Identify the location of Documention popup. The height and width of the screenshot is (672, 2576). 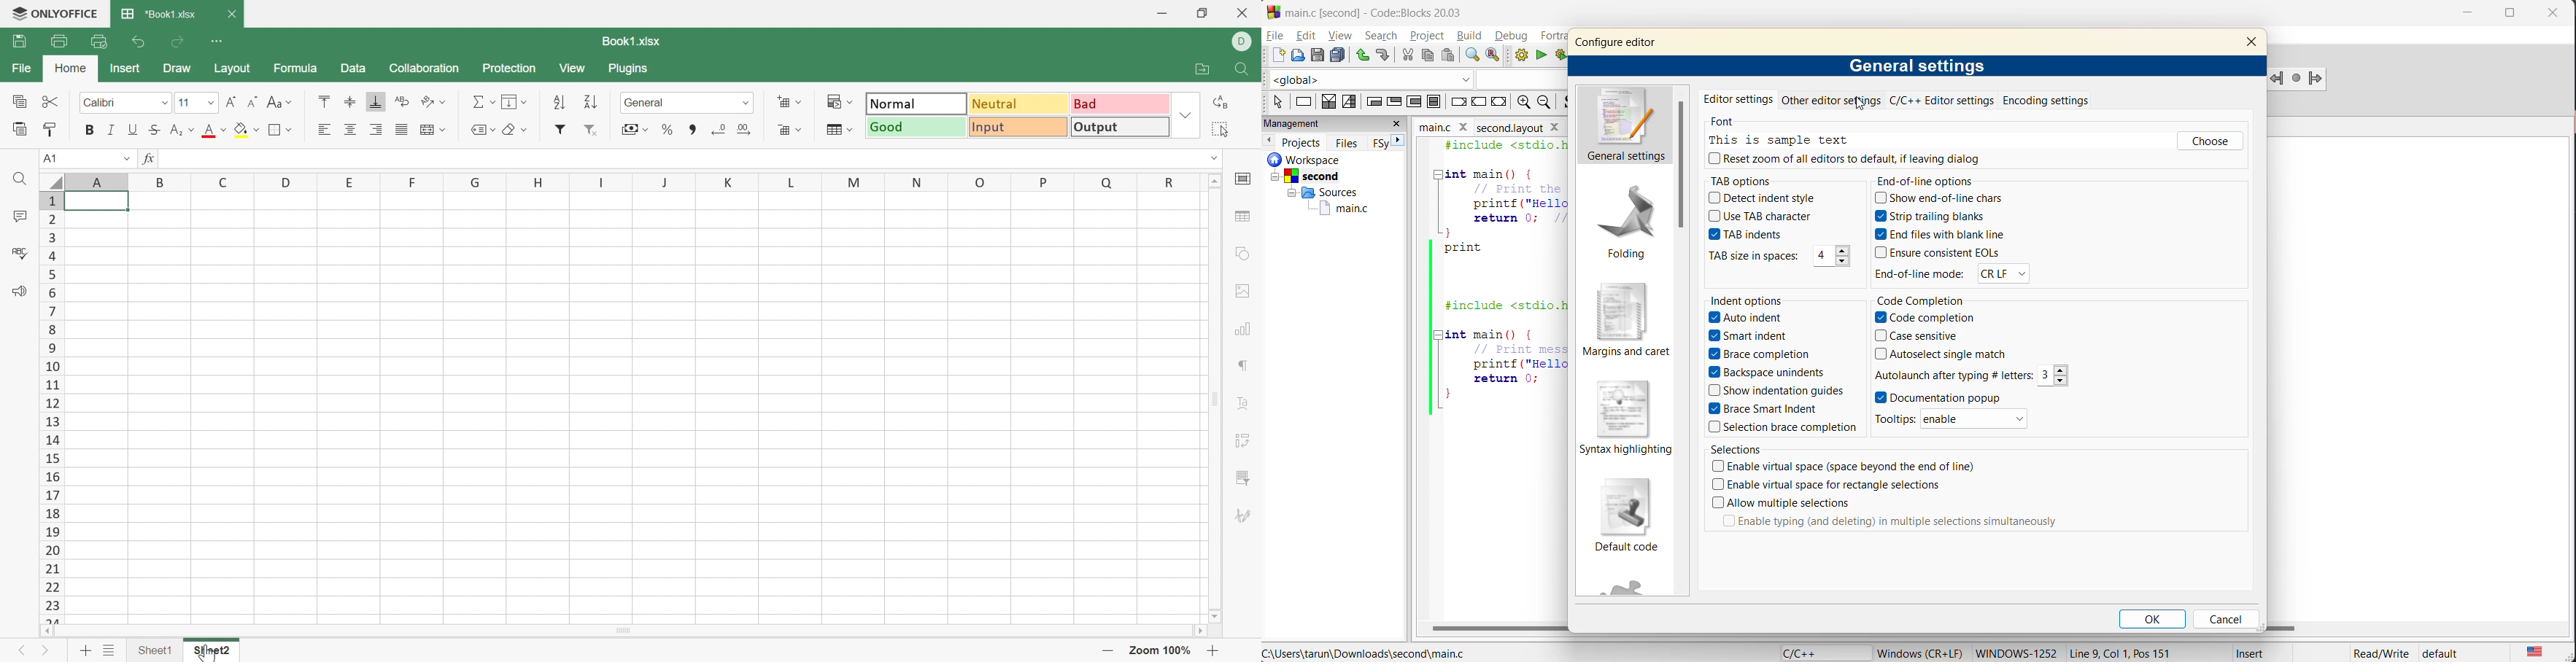
(1946, 398).